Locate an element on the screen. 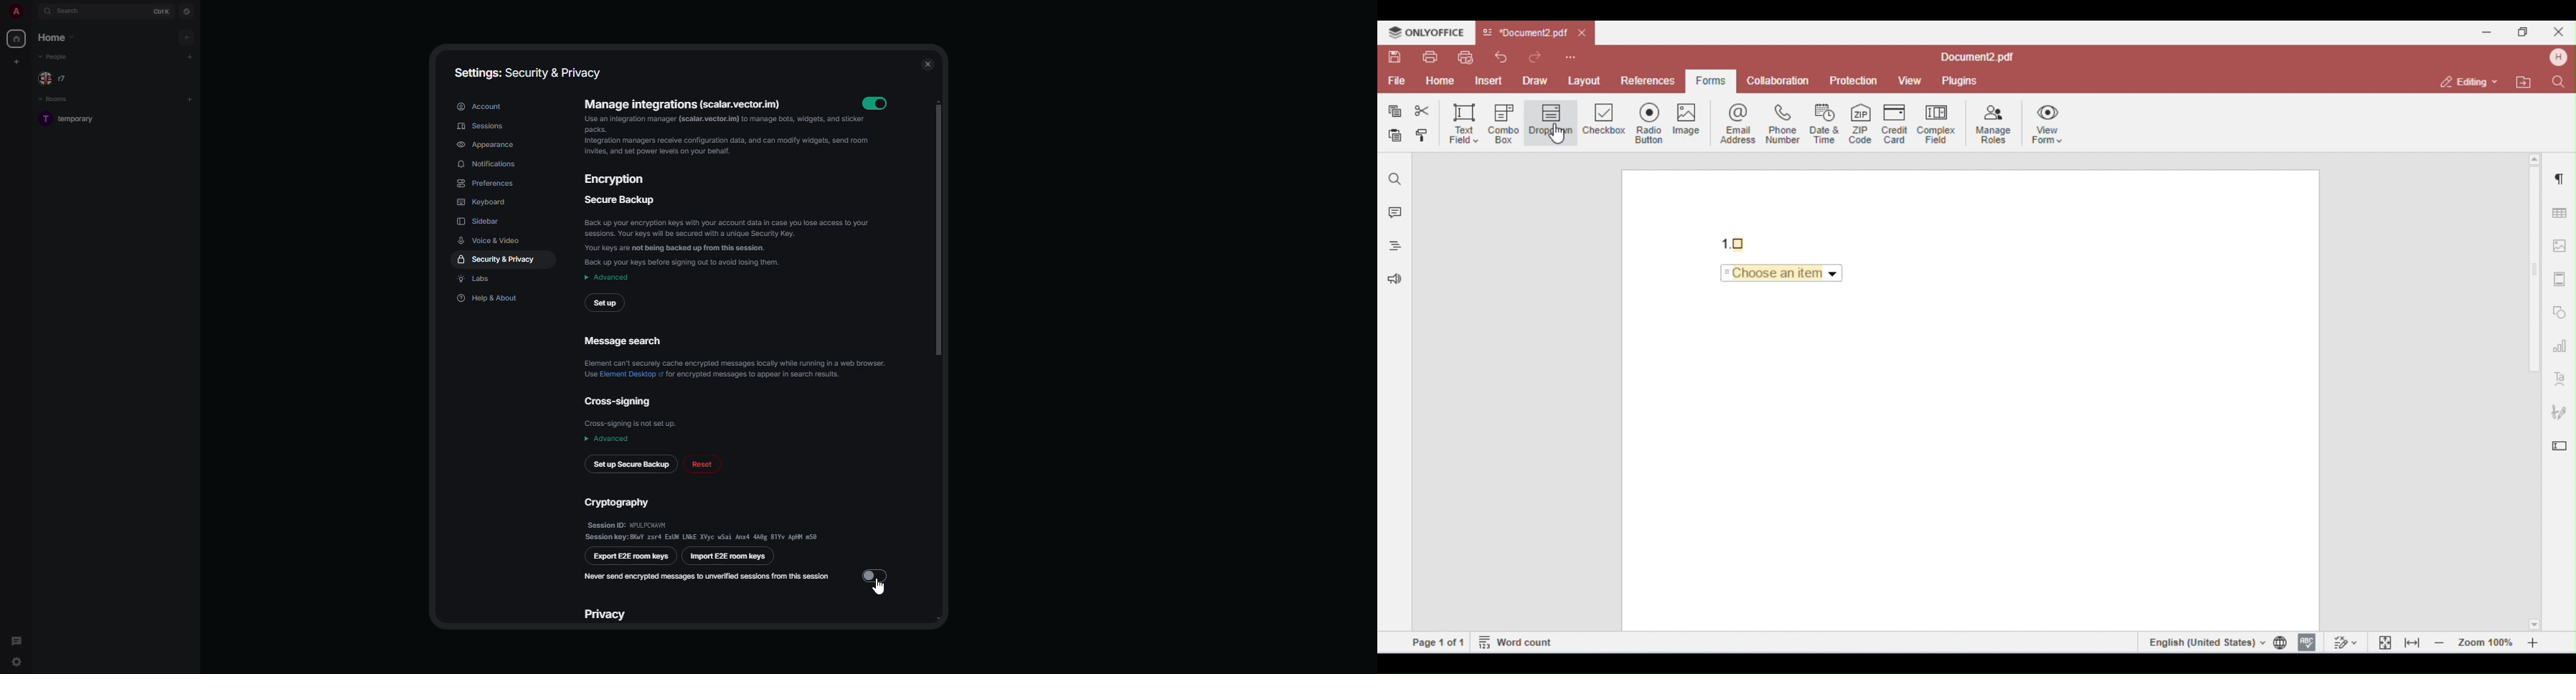  search is located at coordinates (72, 11).